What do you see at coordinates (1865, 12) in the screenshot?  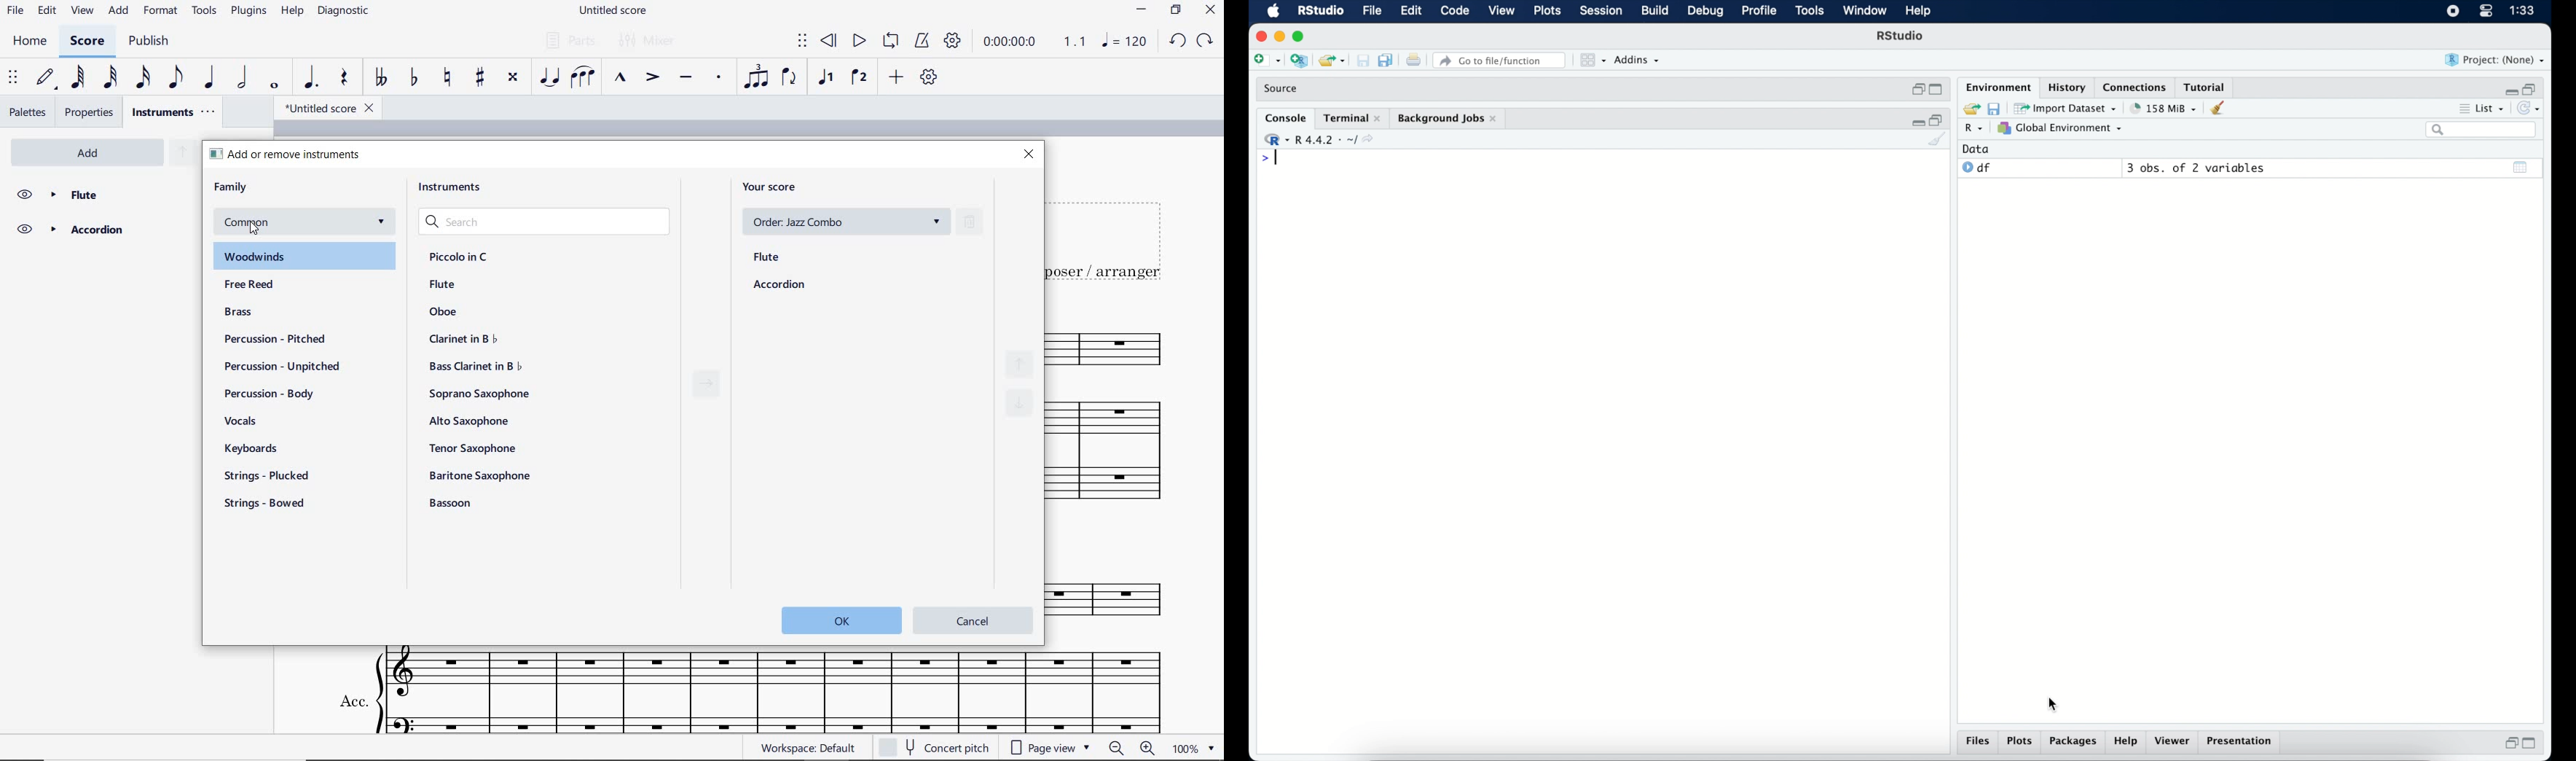 I see `window` at bounding box center [1865, 12].